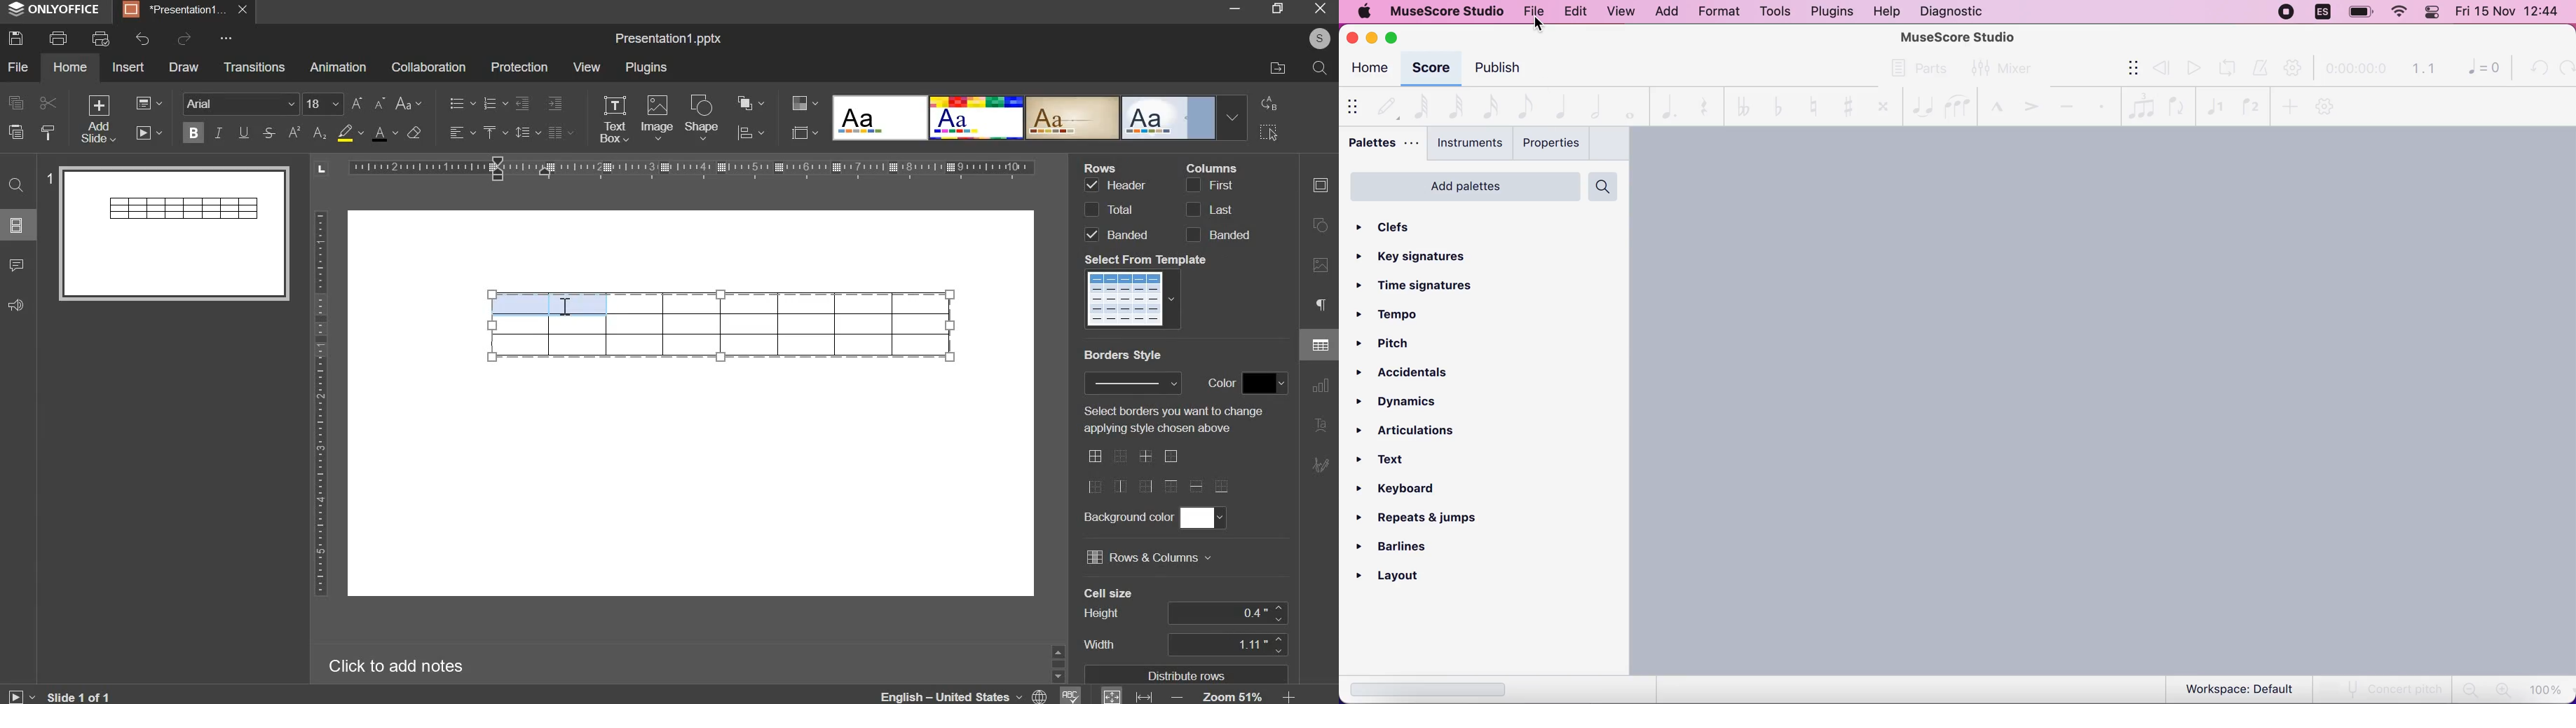  What do you see at coordinates (1103, 167) in the screenshot?
I see `Rows` at bounding box center [1103, 167].